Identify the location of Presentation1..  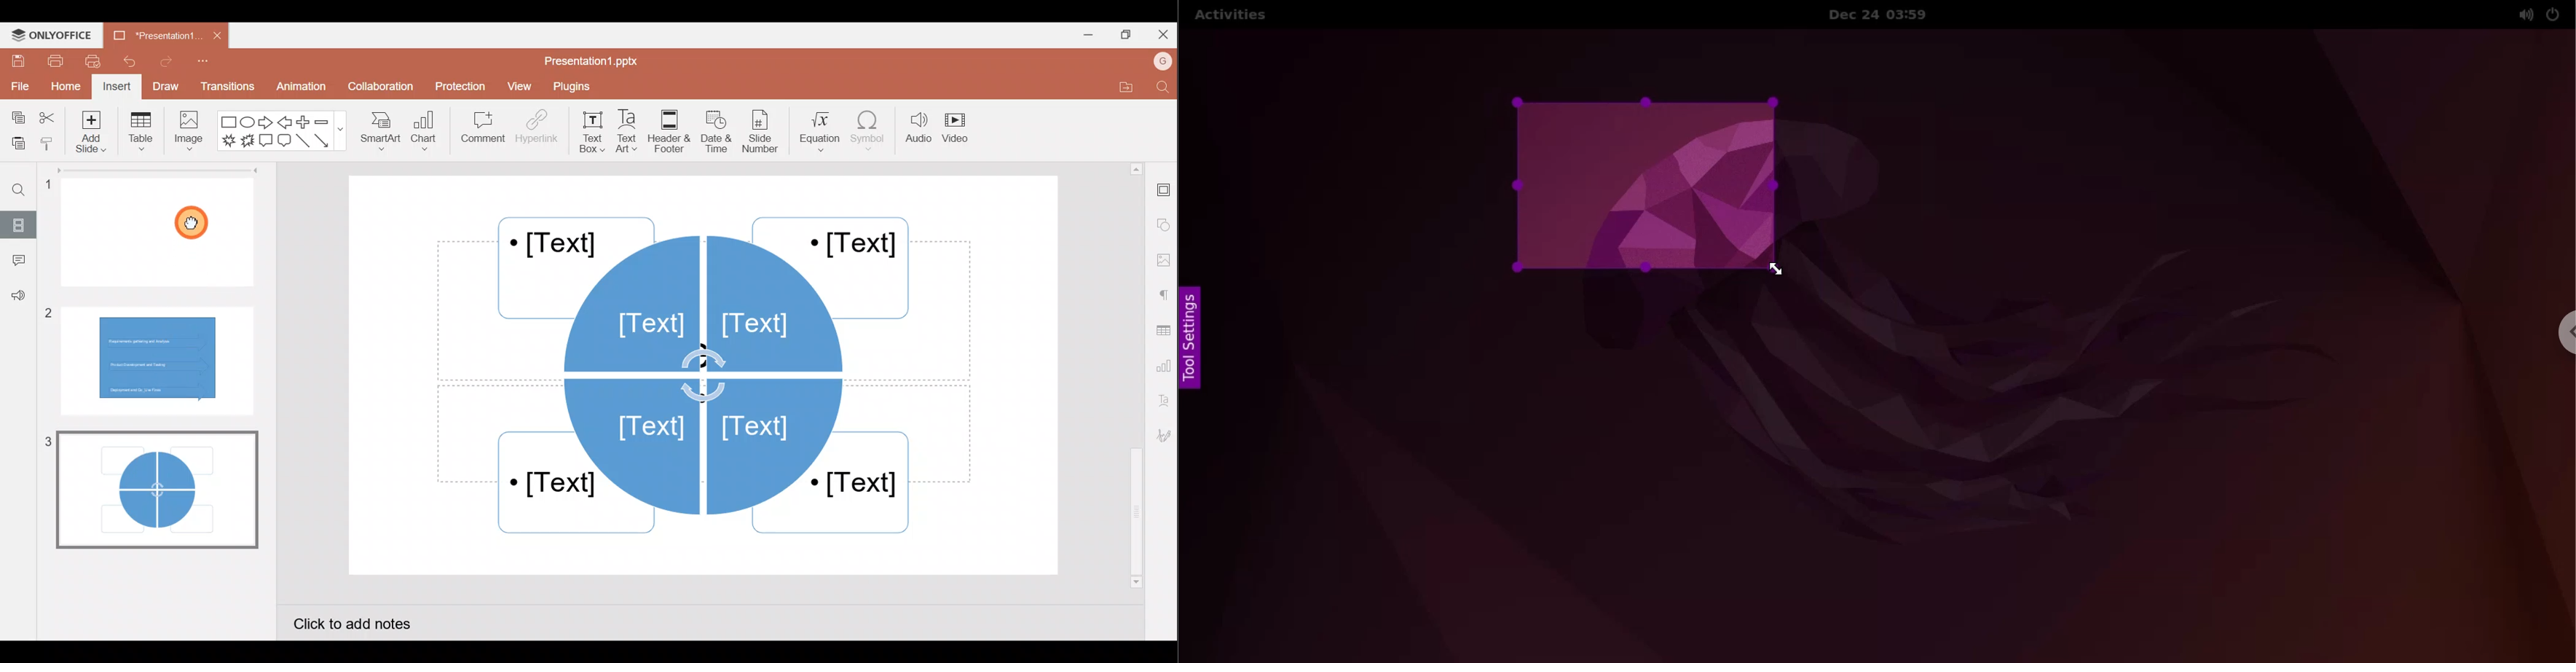
(154, 36).